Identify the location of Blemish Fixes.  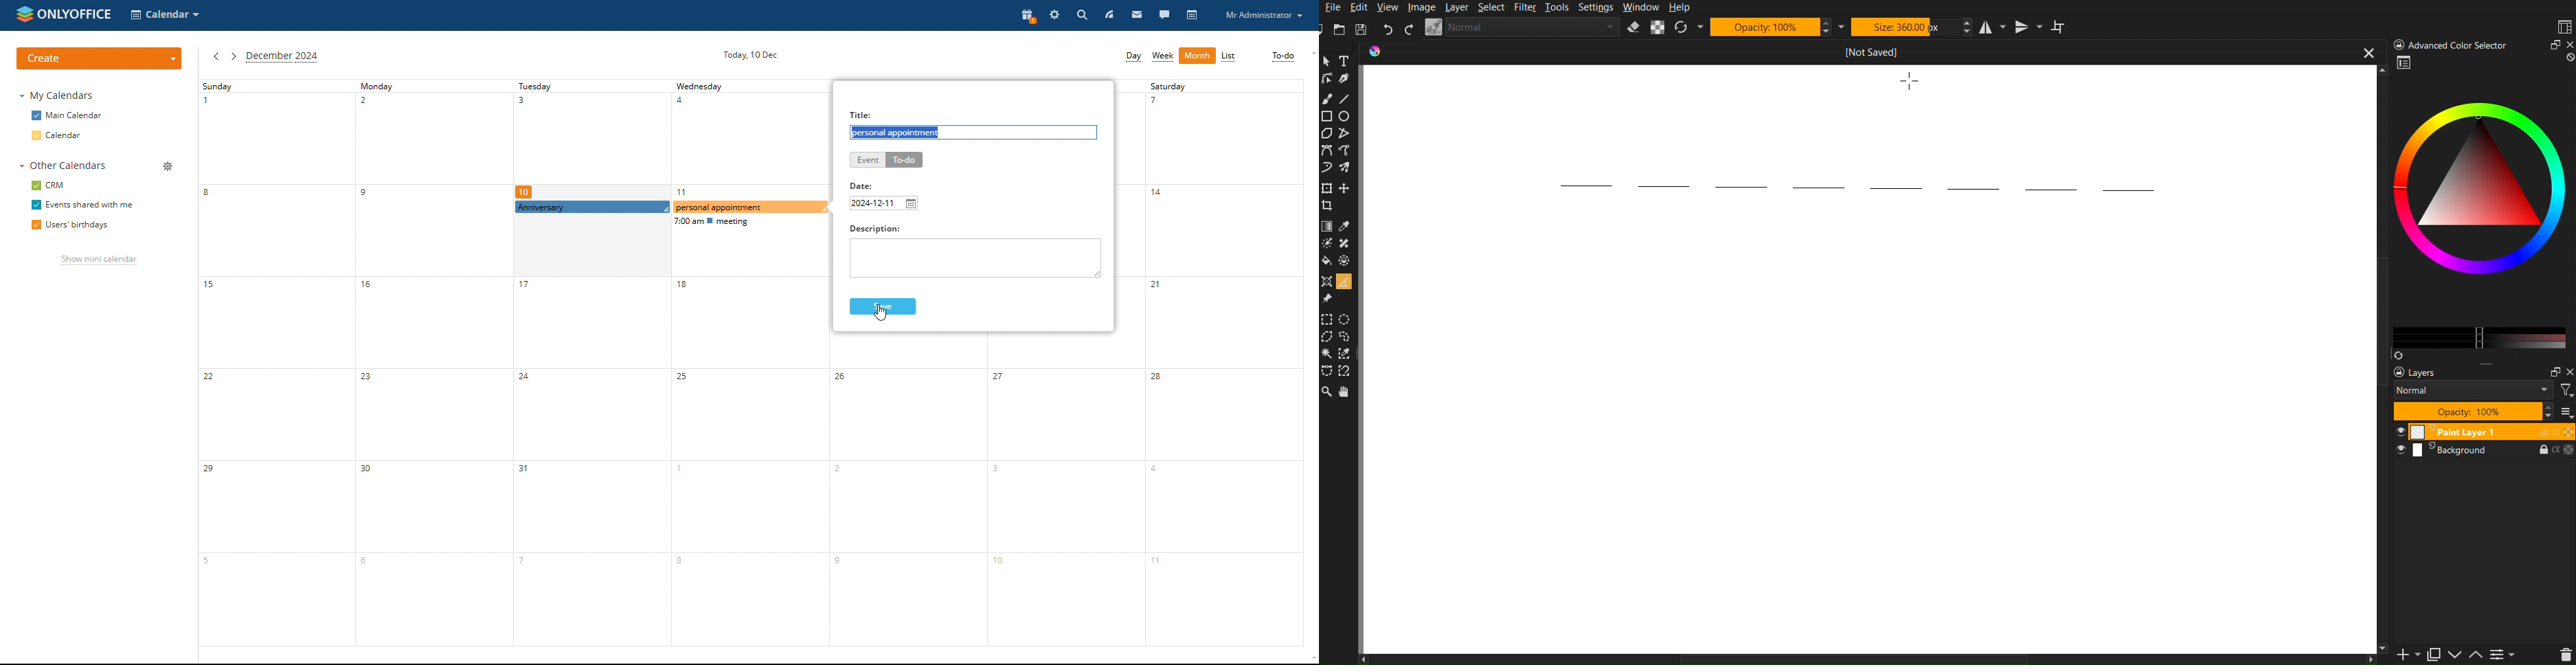
(1346, 245).